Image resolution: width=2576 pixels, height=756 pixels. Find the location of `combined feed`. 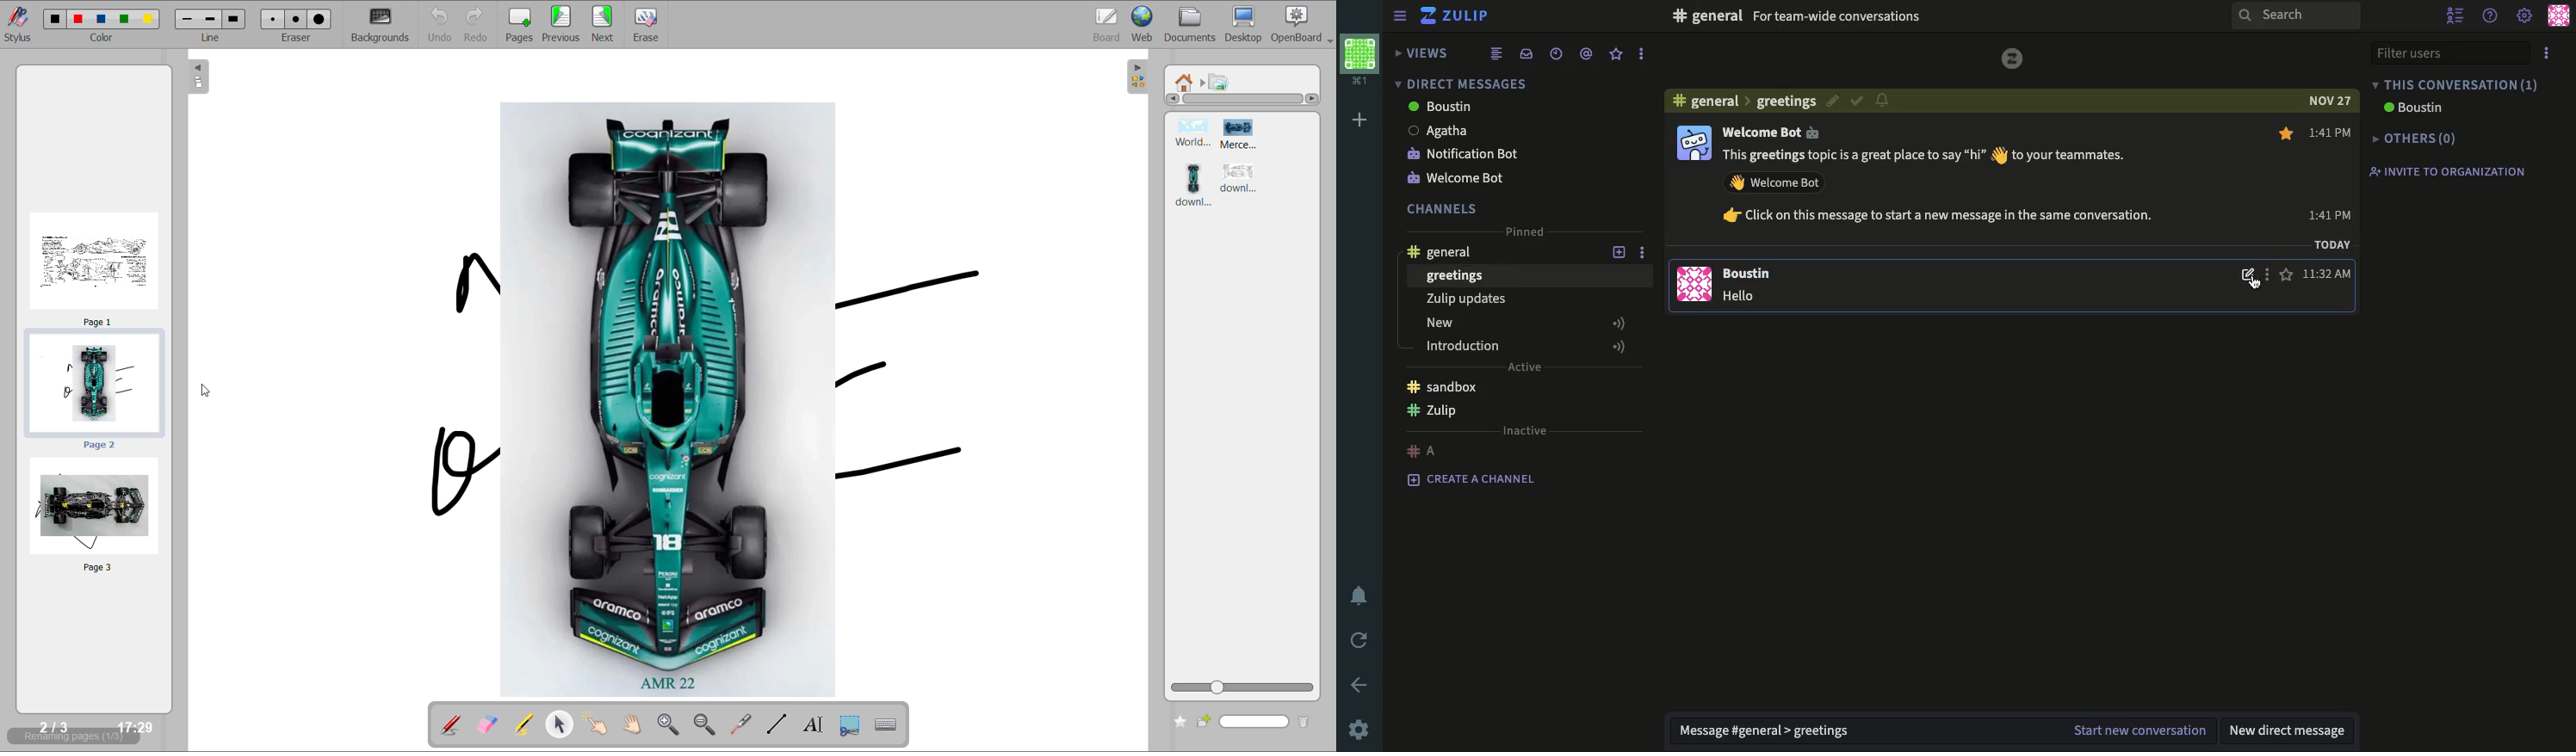

combined feed is located at coordinates (1496, 54).